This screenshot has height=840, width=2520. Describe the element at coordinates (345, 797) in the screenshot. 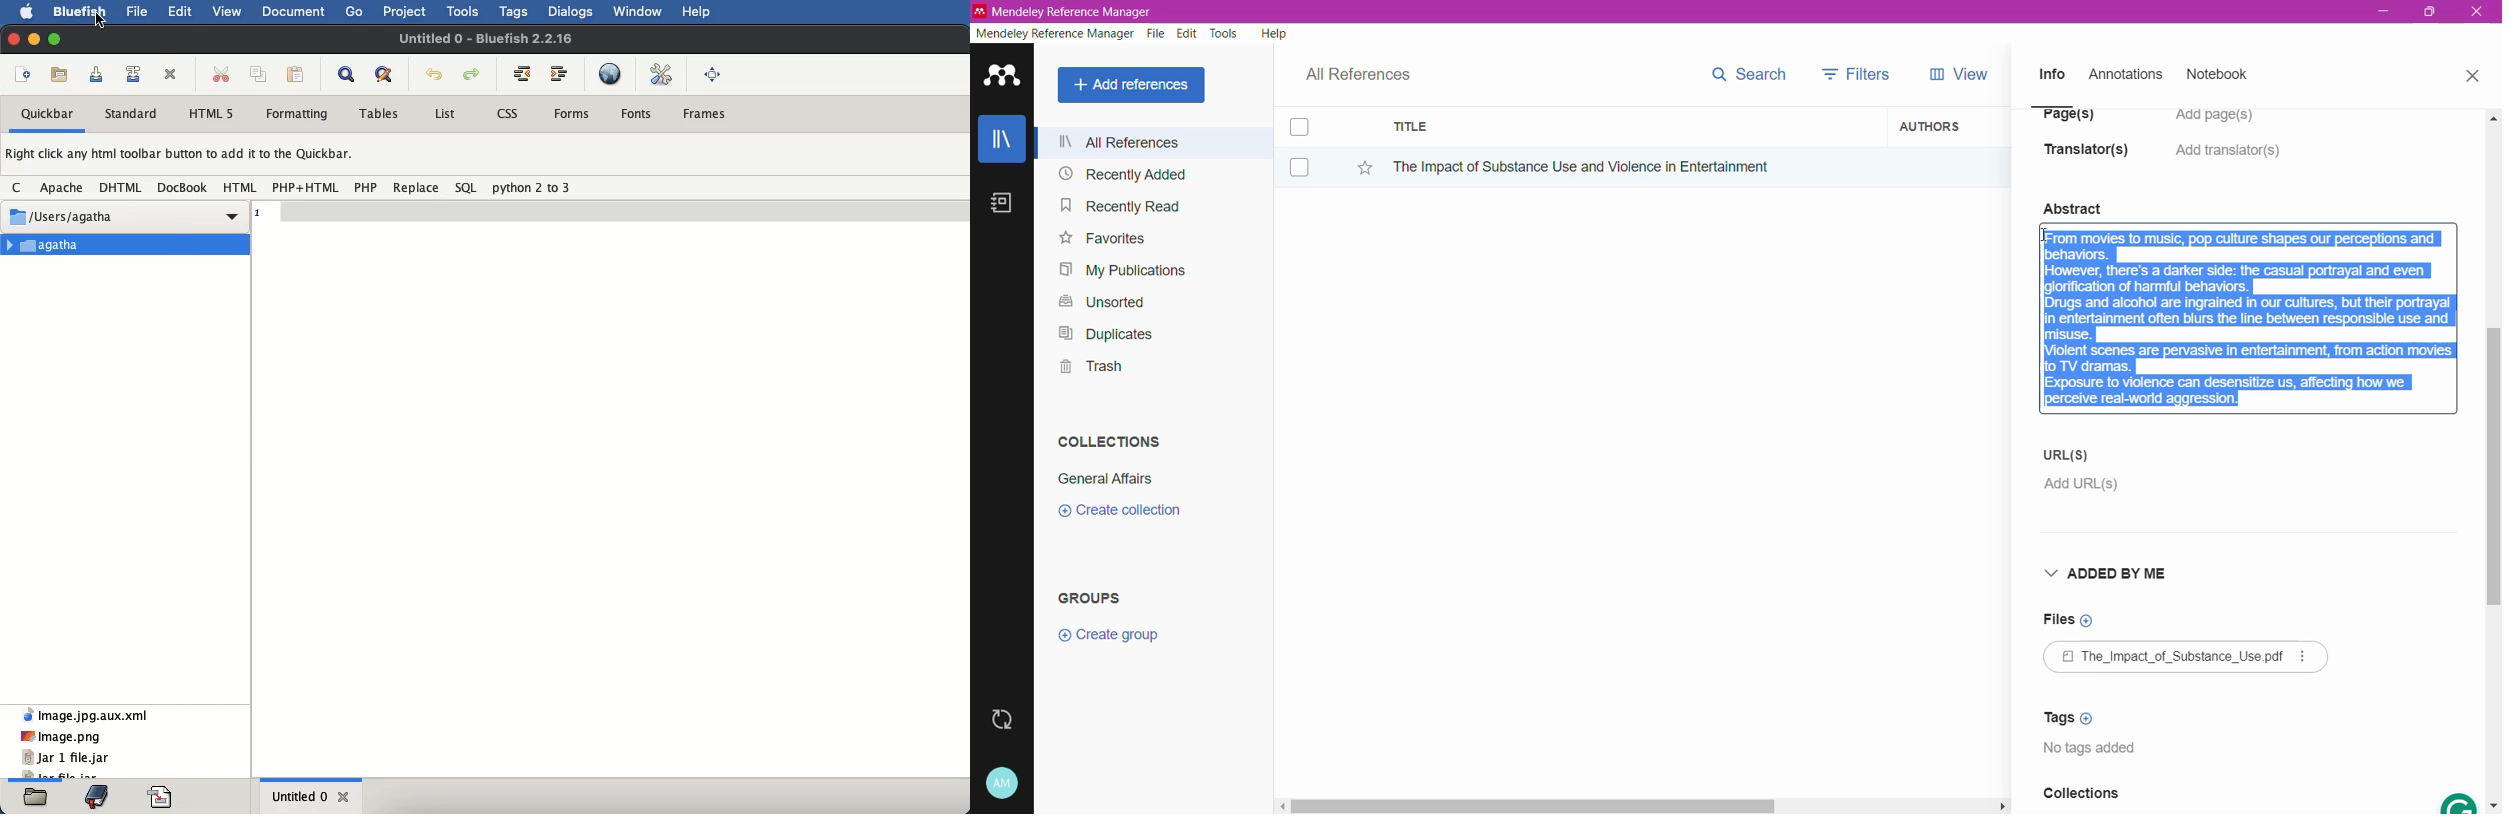

I see `close` at that location.